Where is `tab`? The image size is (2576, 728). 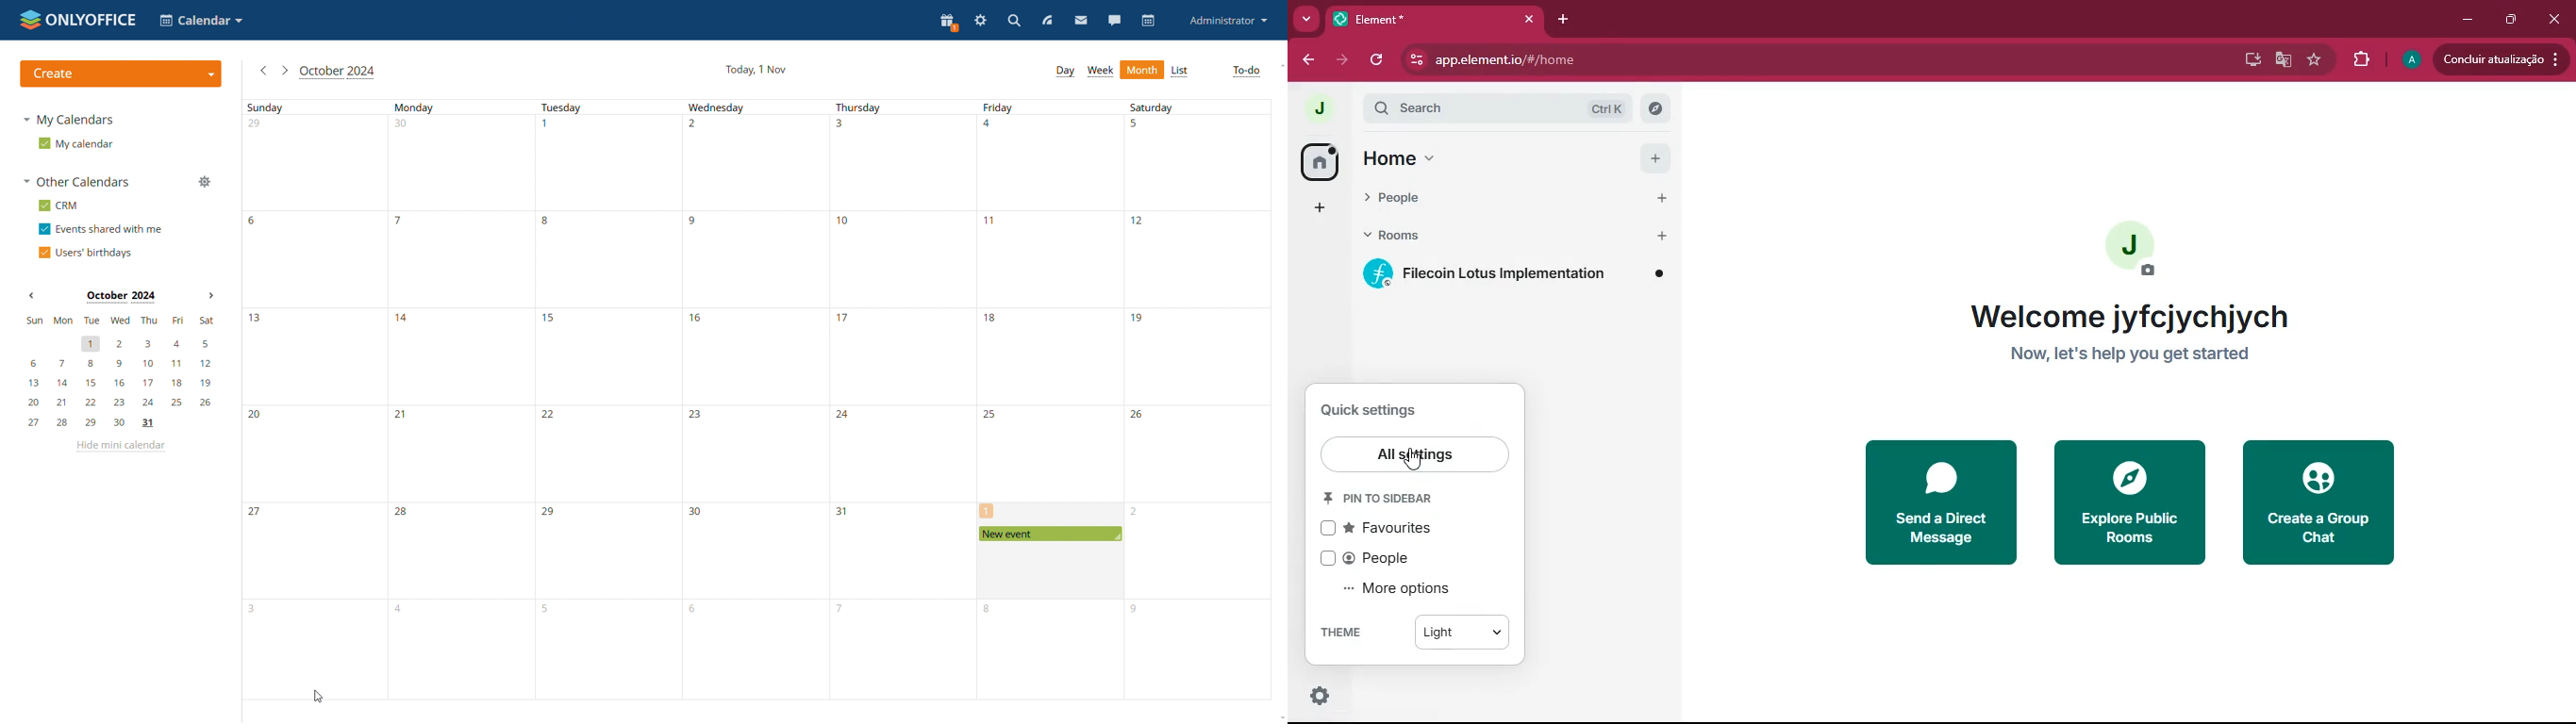 tab is located at coordinates (1436, 19).